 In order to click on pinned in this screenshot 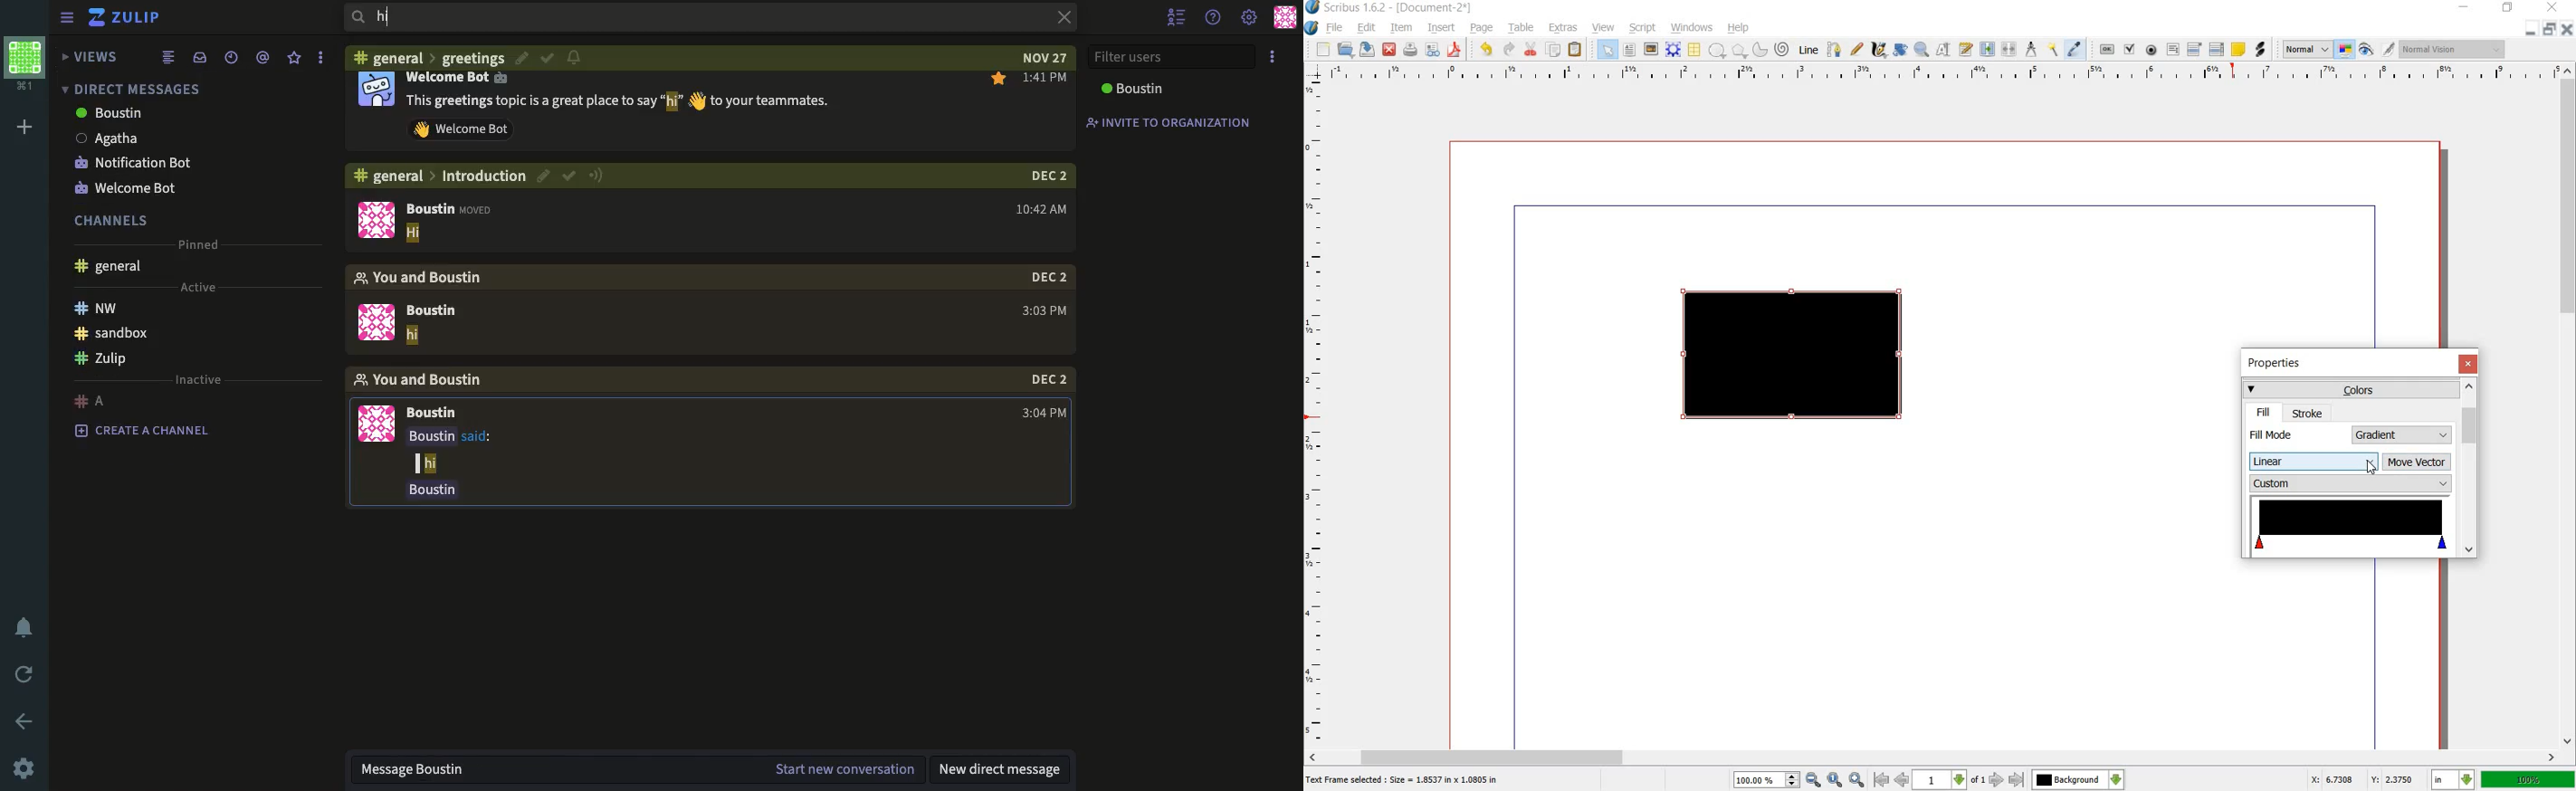, I will do `click(200, 248)`.